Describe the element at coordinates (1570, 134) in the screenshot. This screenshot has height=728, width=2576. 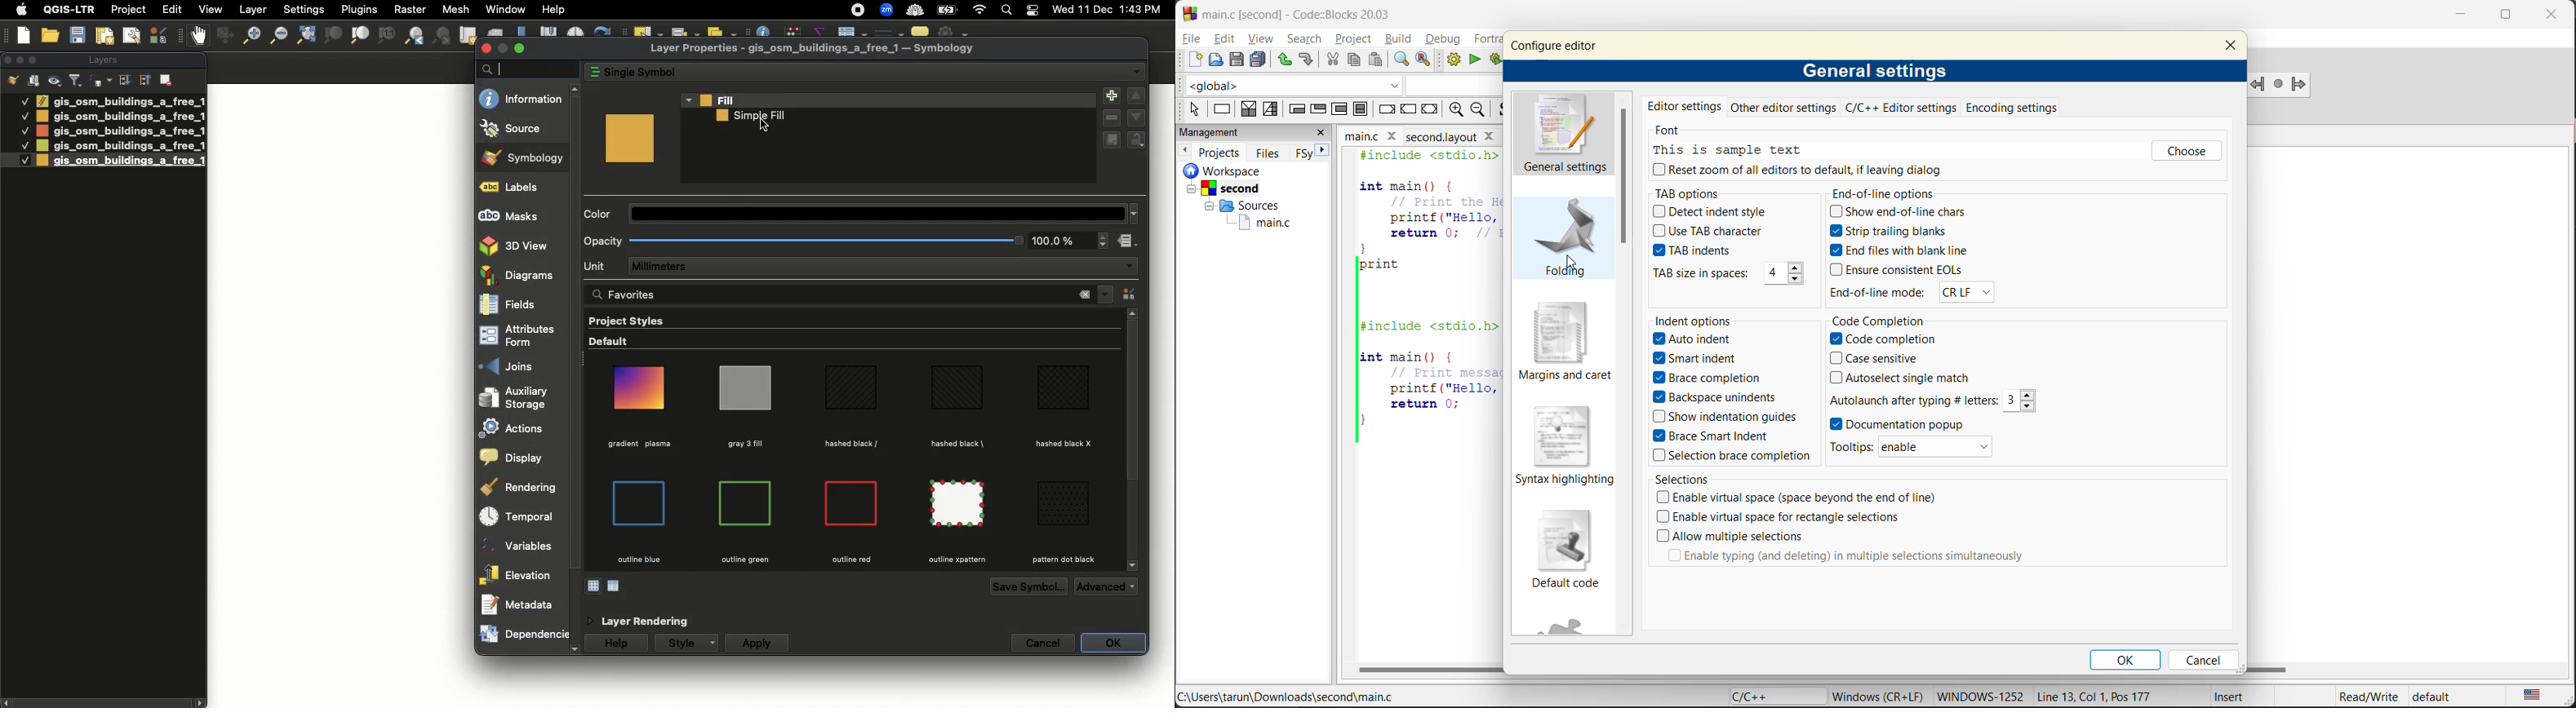
I see `general settings` at that location.